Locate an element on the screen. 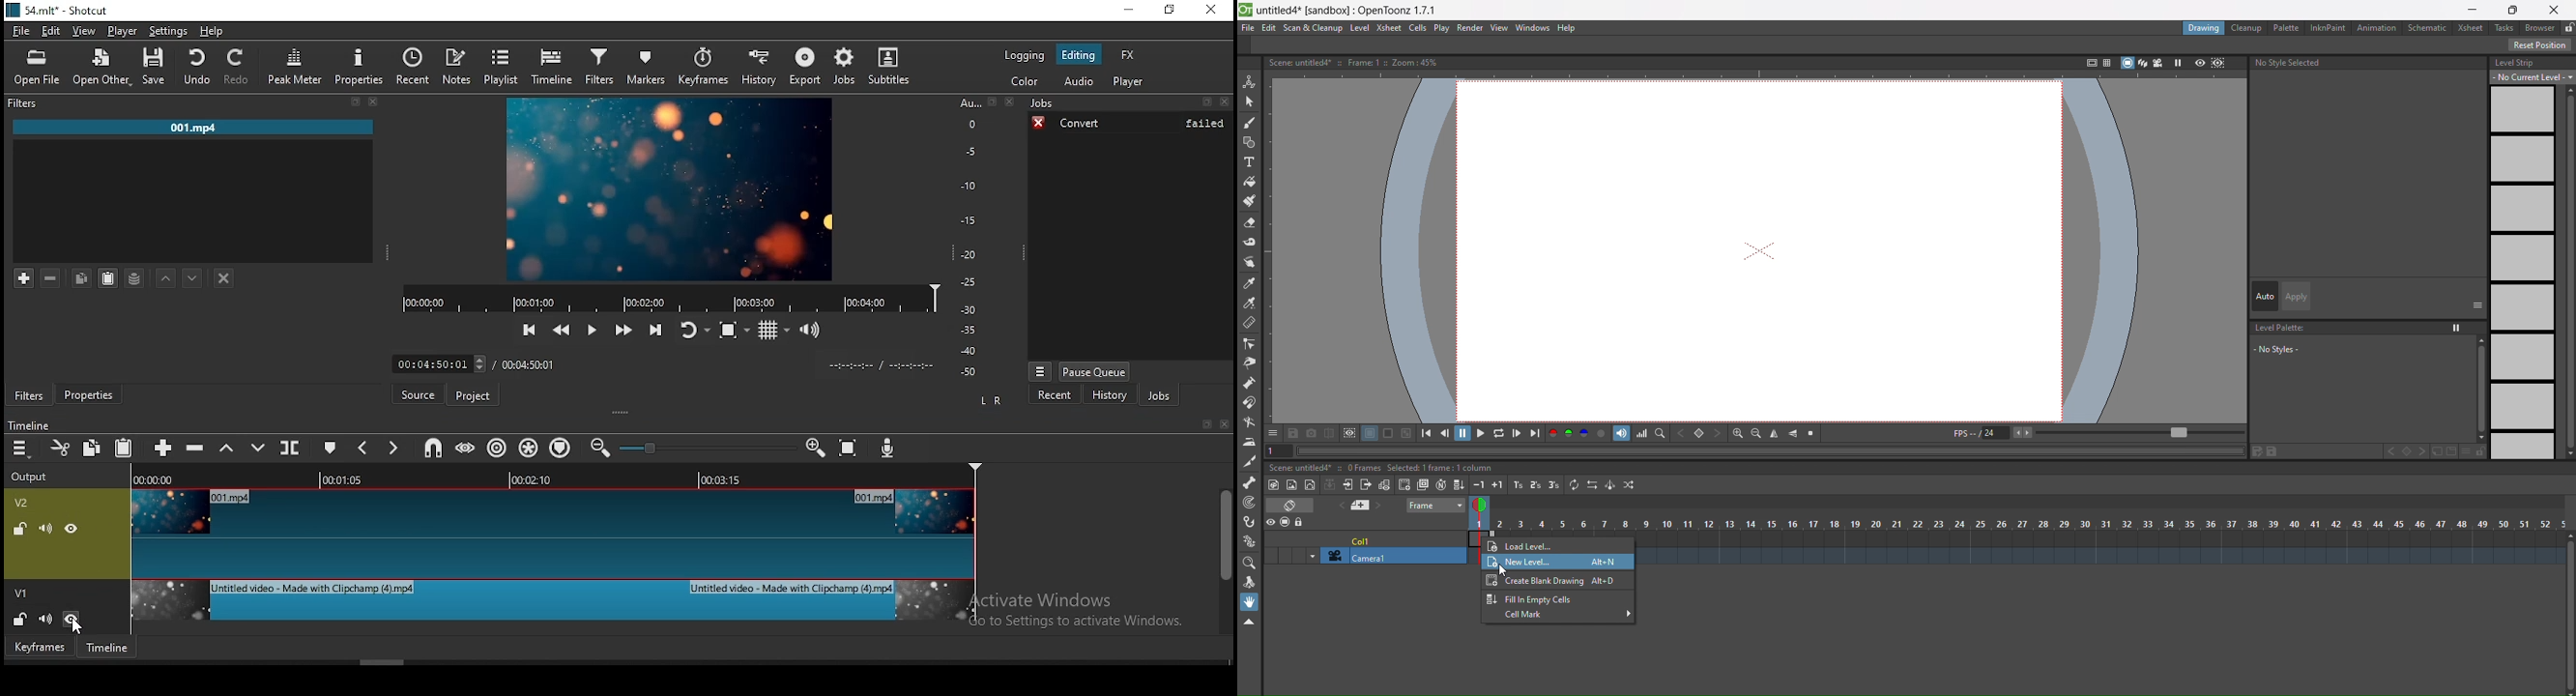 This screenshot has width=2576, height=700. keyframe is located at coordinates (41, 650).